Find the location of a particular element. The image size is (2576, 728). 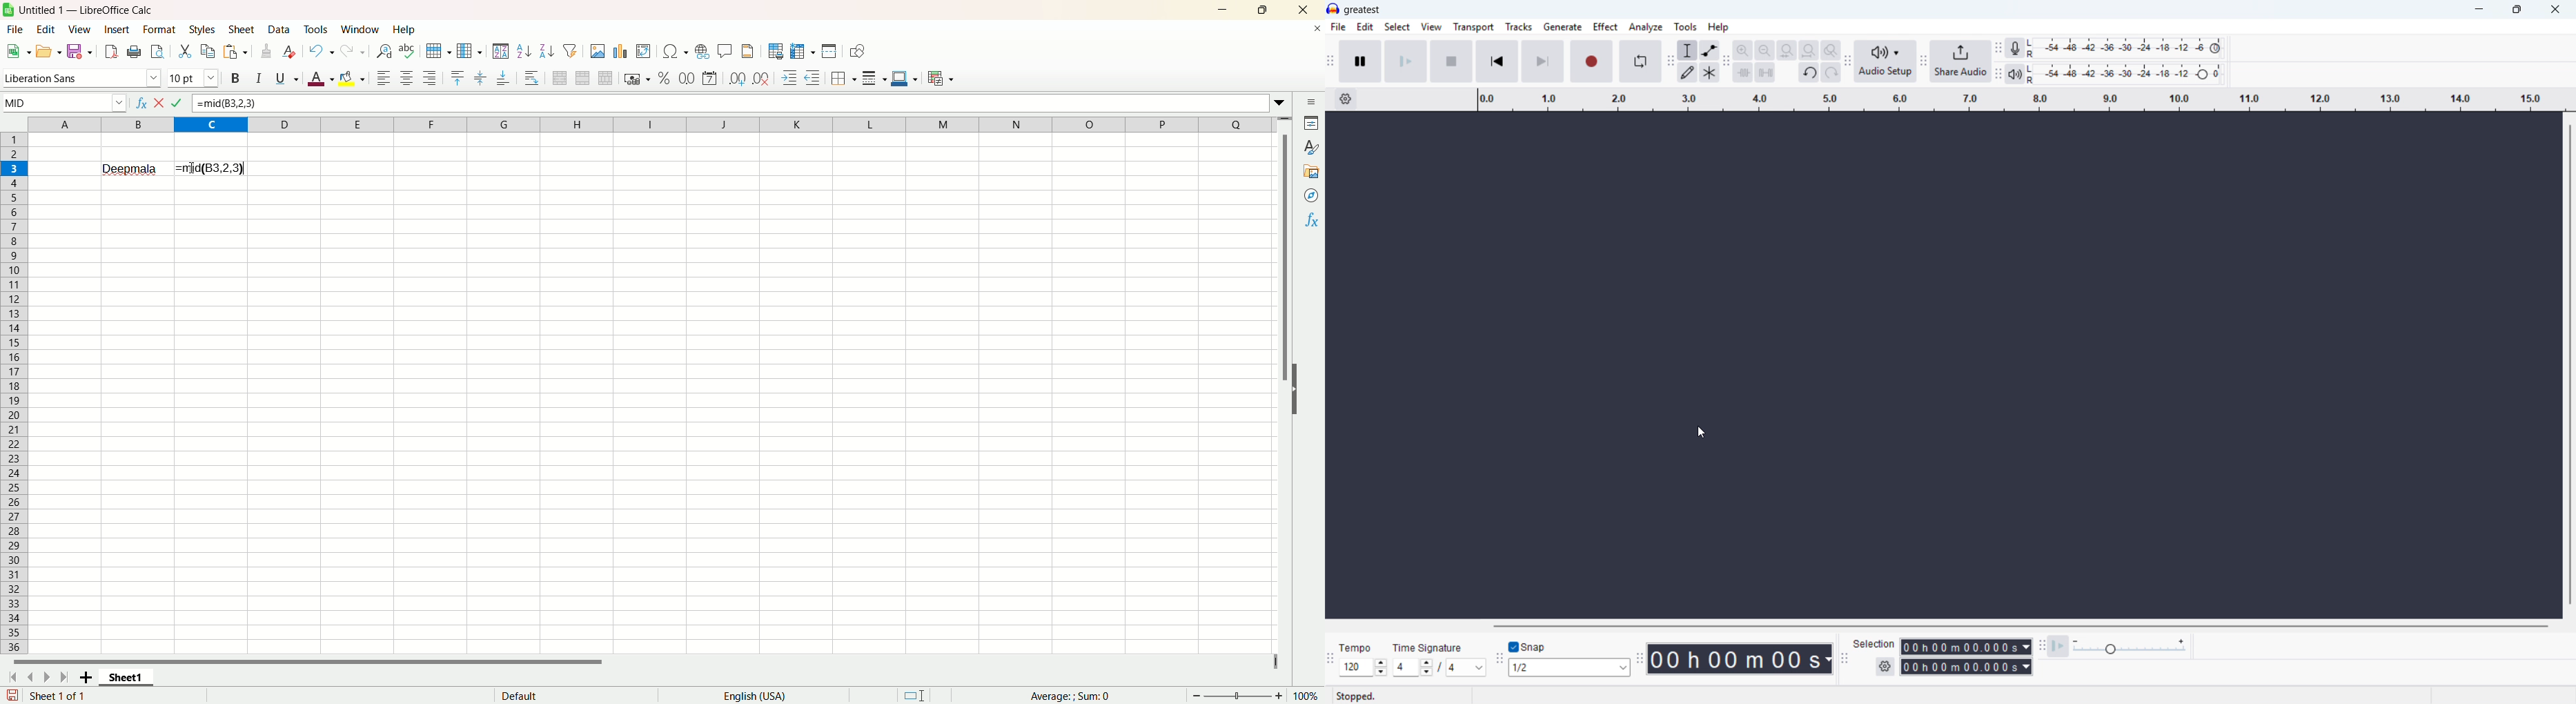

new sheet is located at coordinates (82, 678).